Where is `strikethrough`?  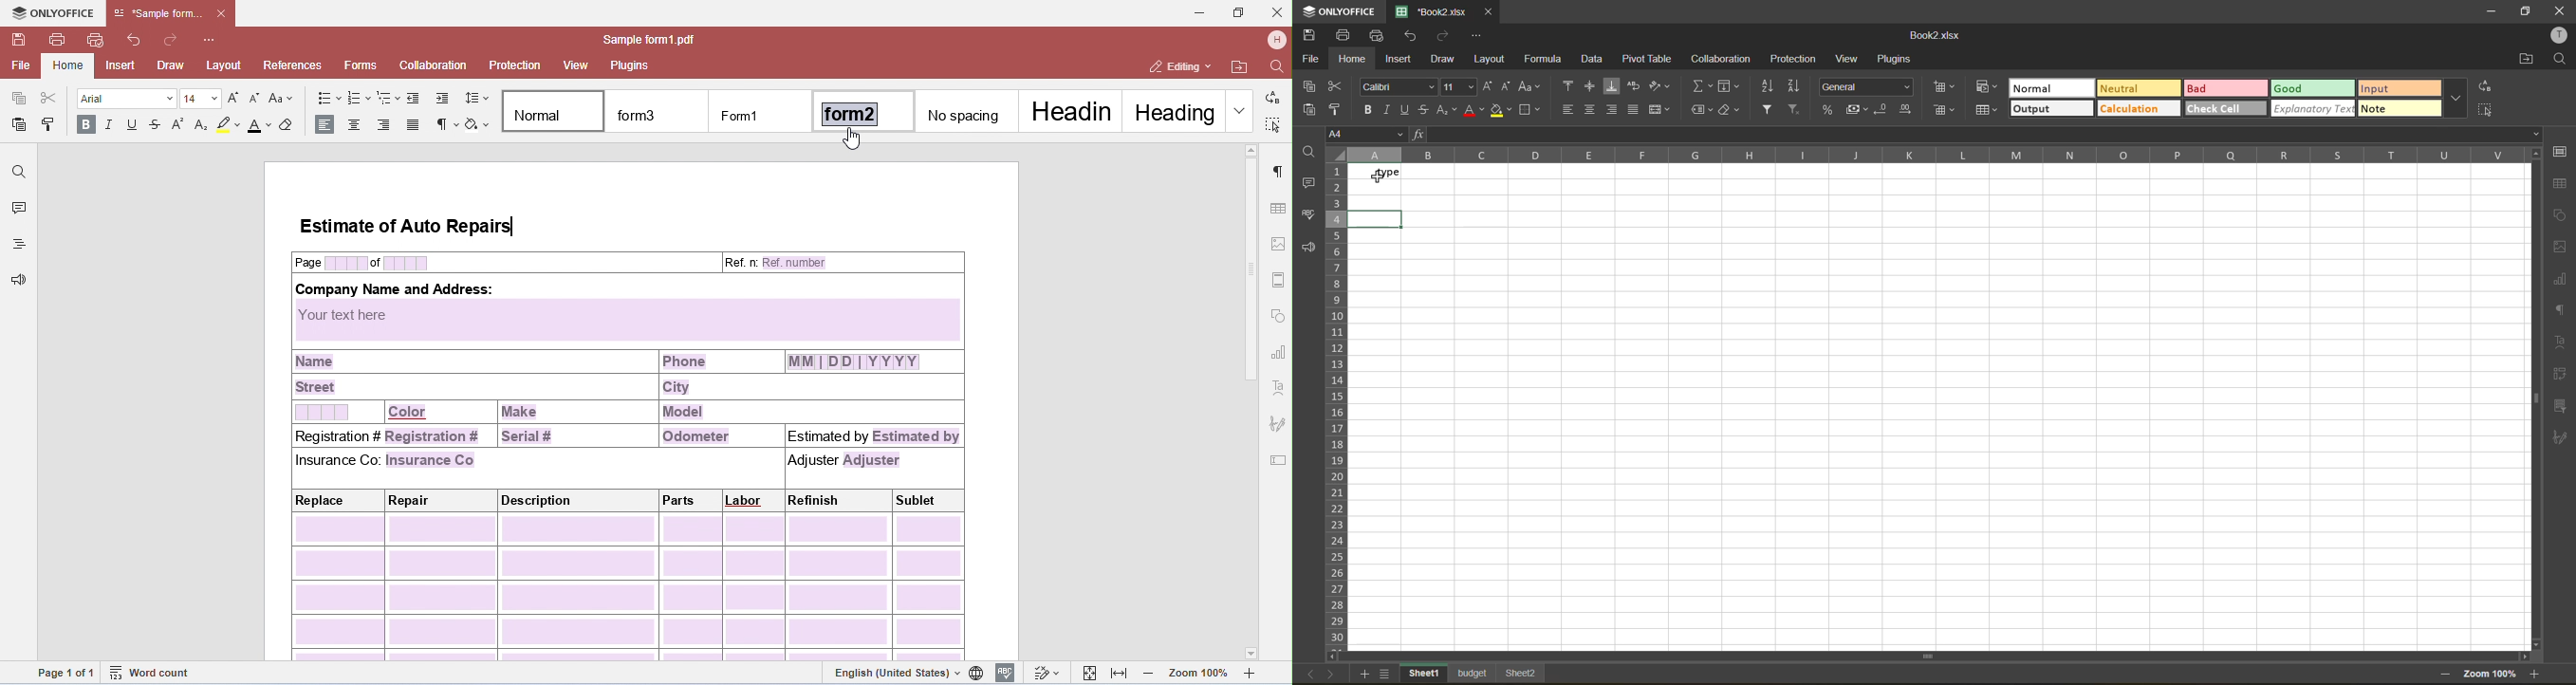
strikethrough is located at coordinates (1423, 108).